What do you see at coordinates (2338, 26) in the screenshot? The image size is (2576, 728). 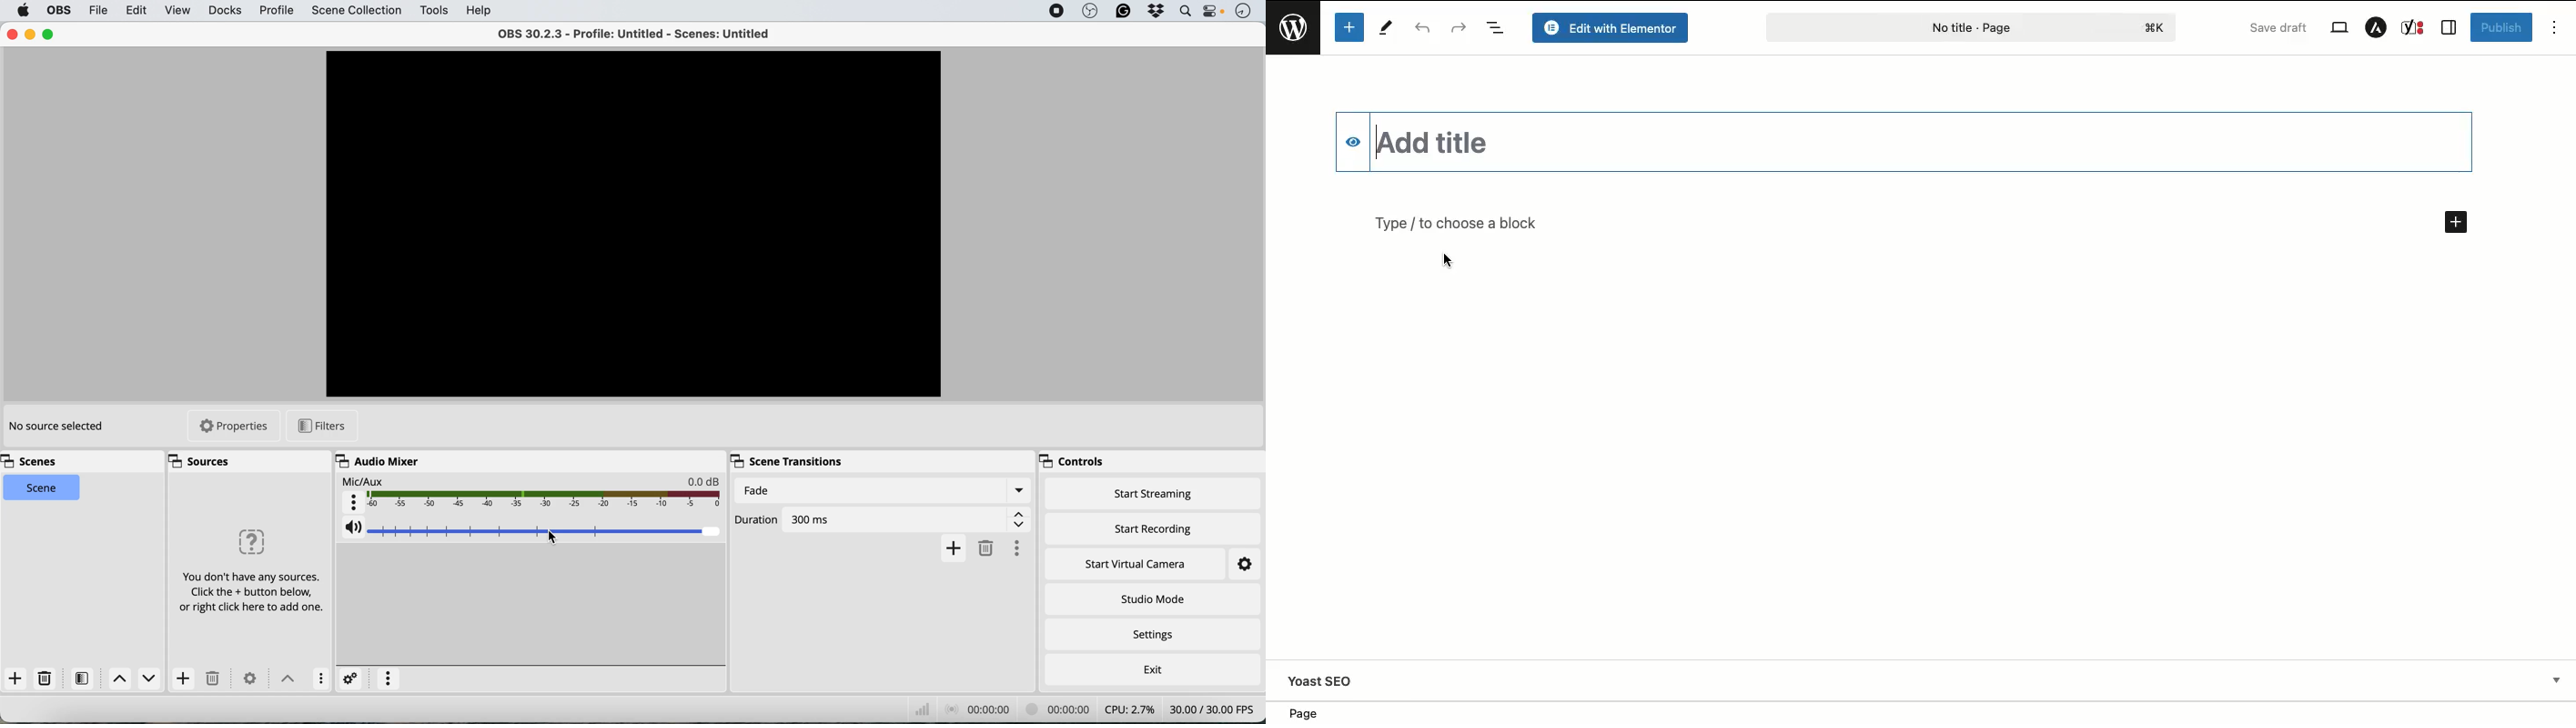 I see `View` at bounding box center [2338, 26].